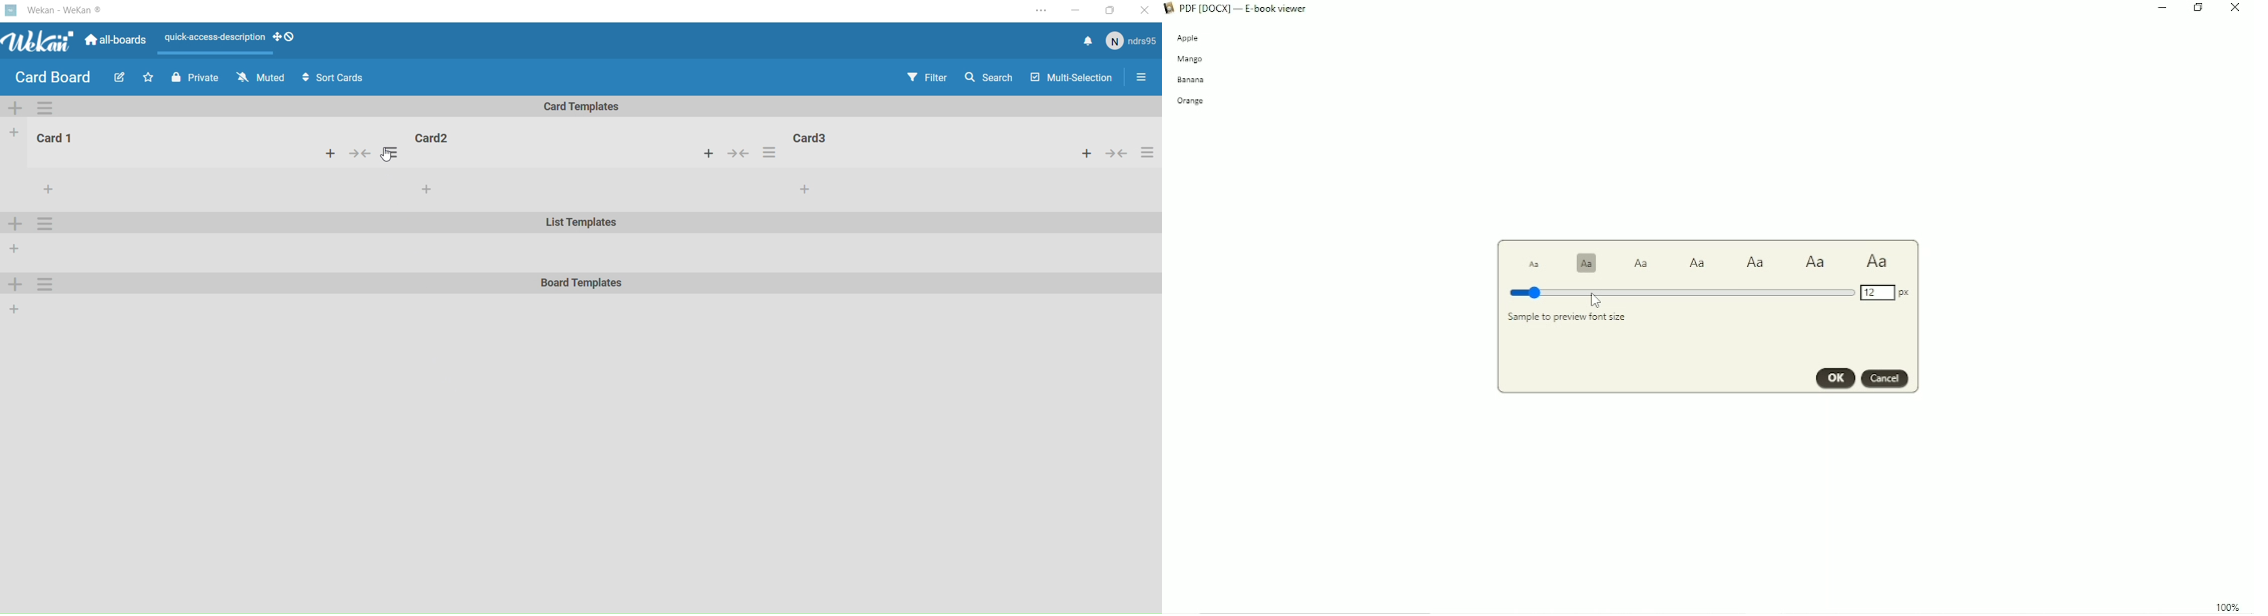  What do you see at coordinates (584, 107) in the screenshot?
I see `Card Templates` at bounding box center [584, 107].